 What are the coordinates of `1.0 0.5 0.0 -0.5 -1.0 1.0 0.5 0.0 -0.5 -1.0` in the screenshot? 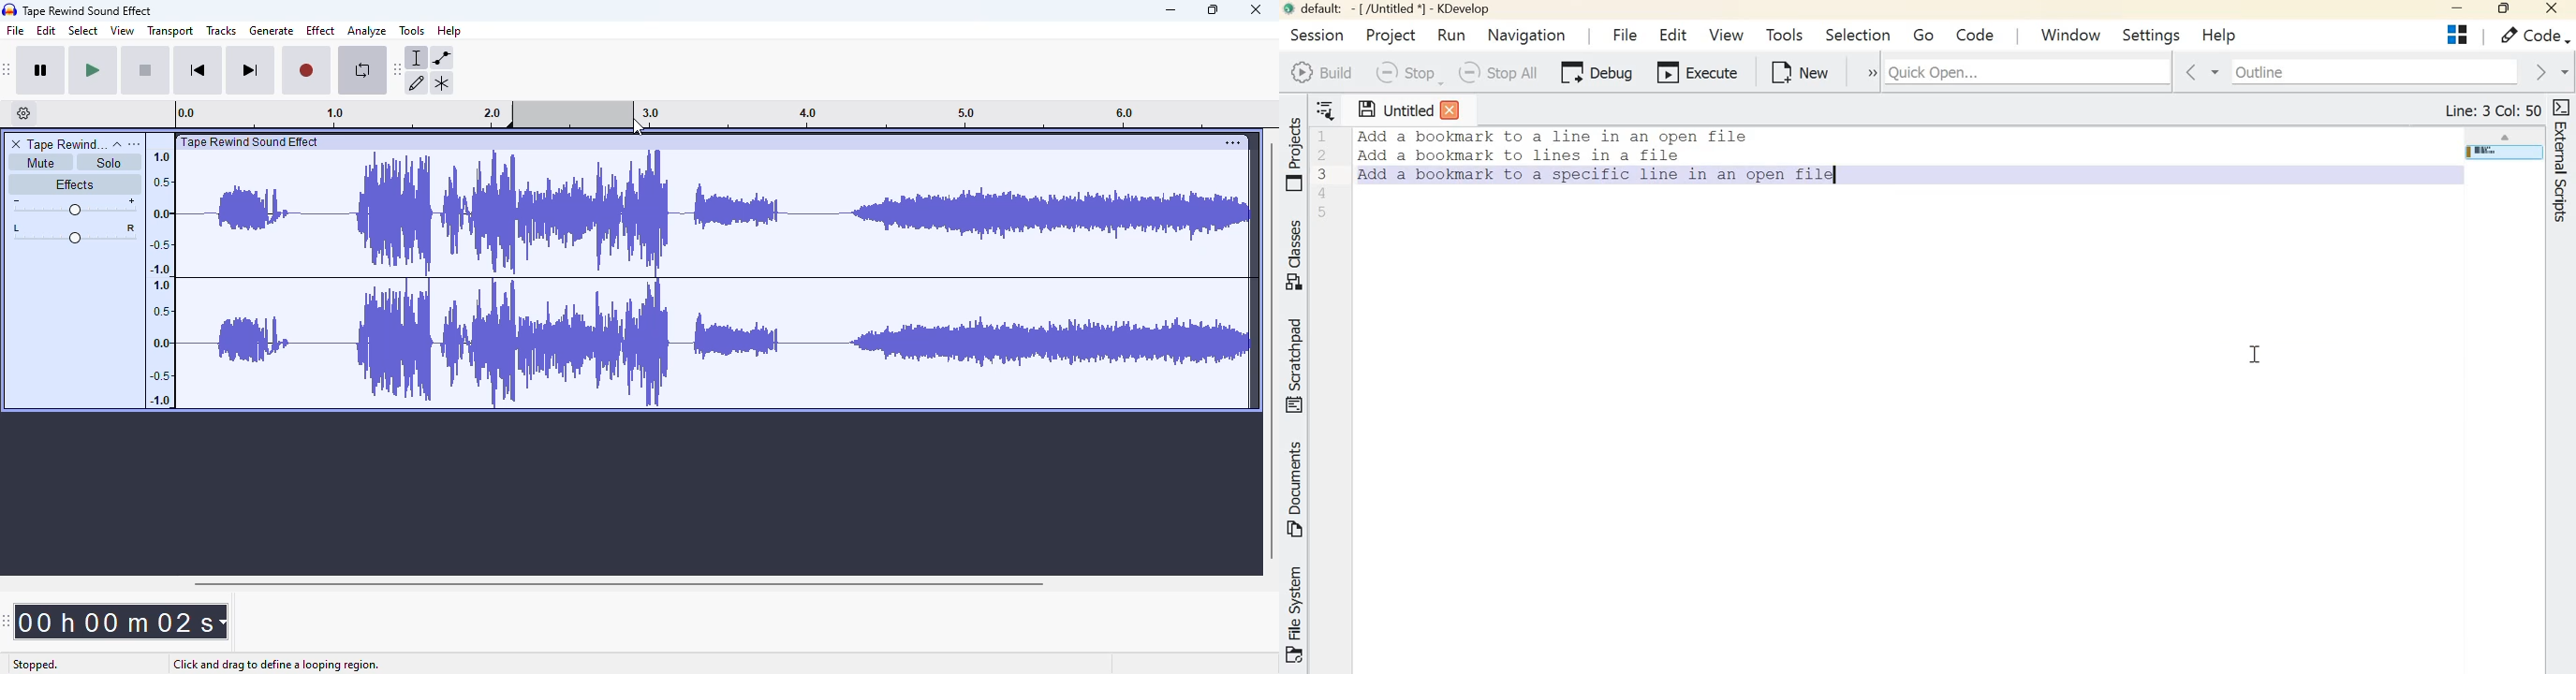 It's located at (161, 272).